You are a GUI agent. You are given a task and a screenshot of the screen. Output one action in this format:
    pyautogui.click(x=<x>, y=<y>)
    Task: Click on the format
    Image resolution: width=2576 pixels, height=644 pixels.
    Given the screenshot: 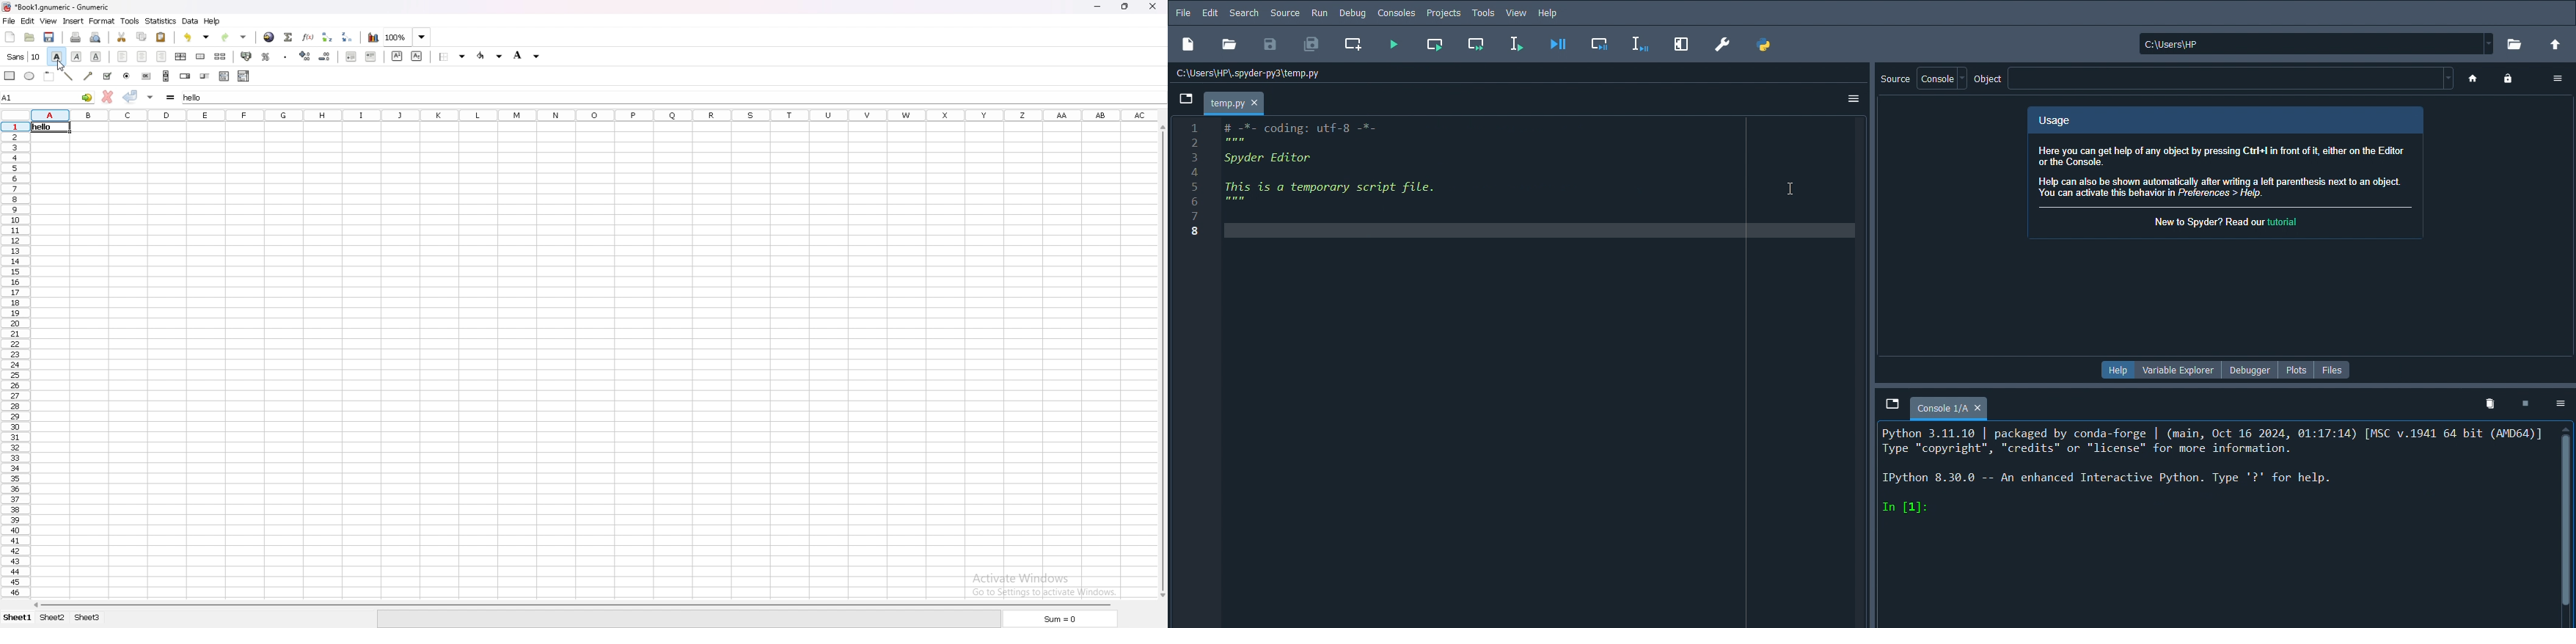 What is the action you would take?
    pyautogui.click(x=102, y=21)
    